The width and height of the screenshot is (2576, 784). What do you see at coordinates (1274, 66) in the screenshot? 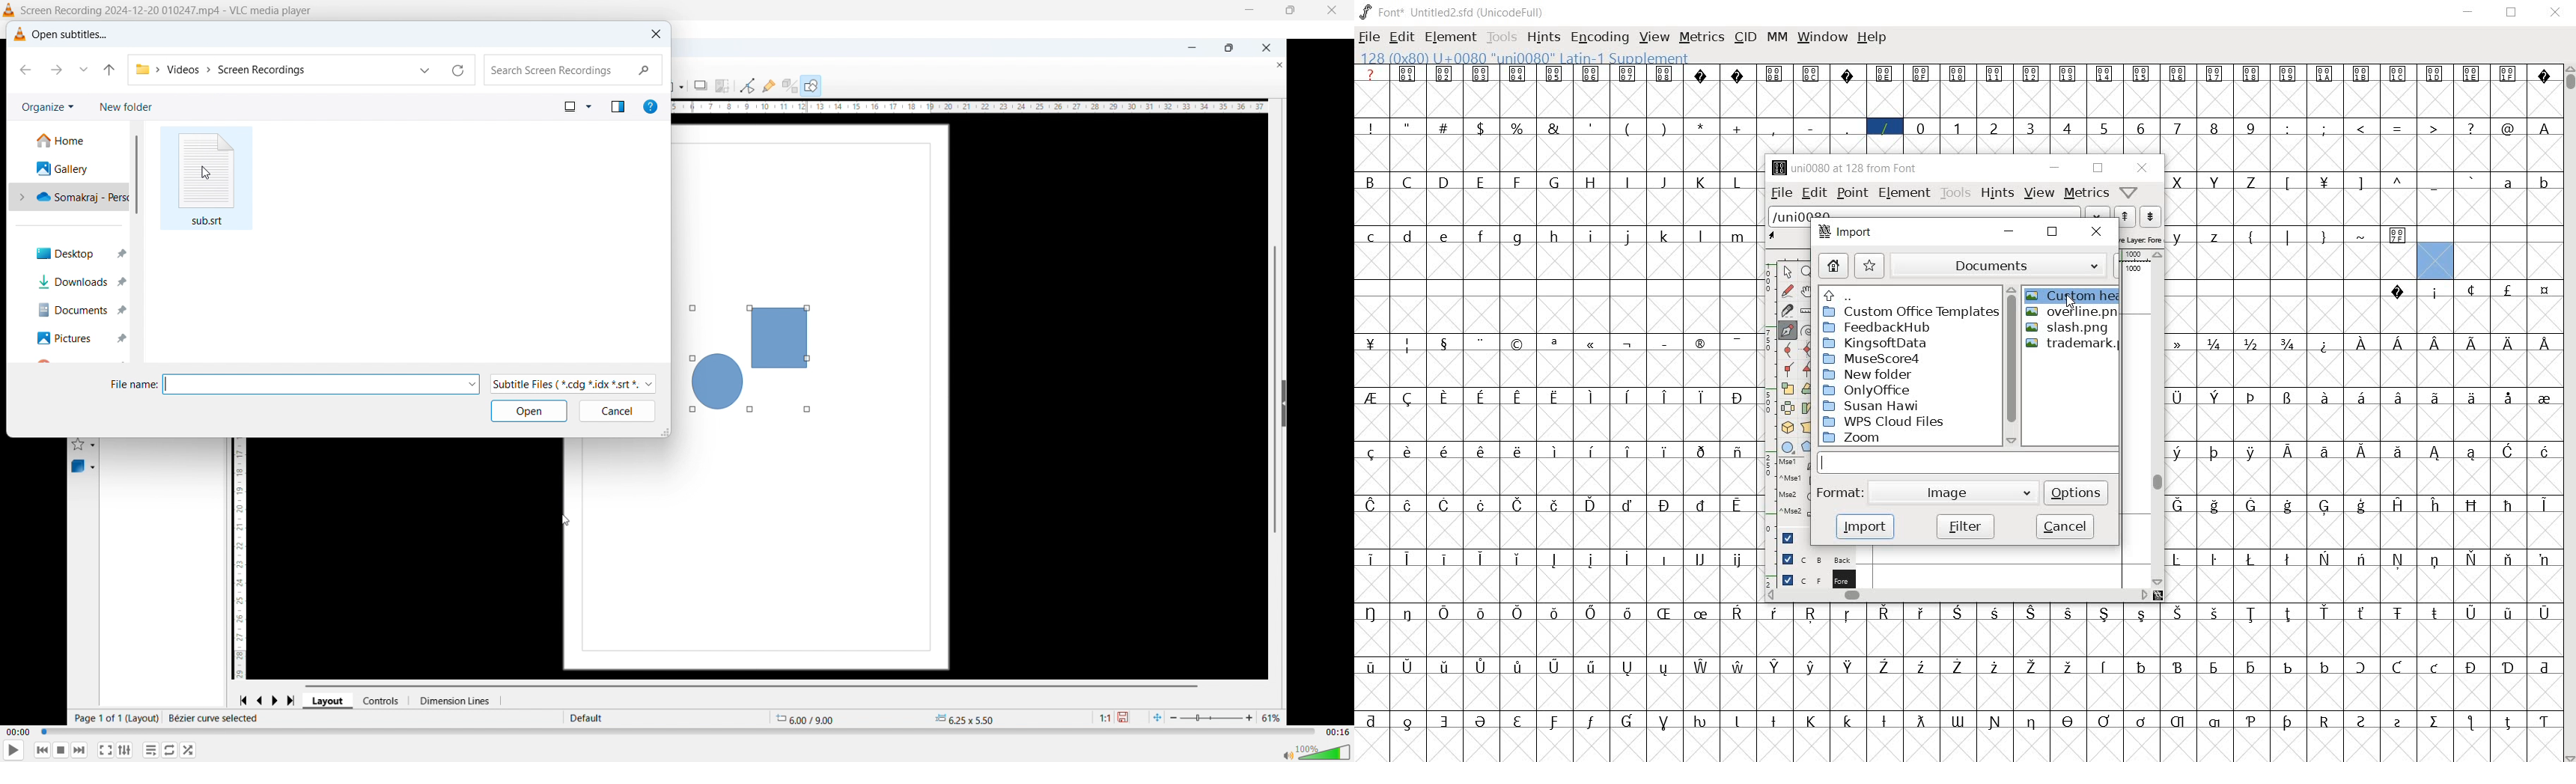
I see `close` at bounding box center [1274, 66].